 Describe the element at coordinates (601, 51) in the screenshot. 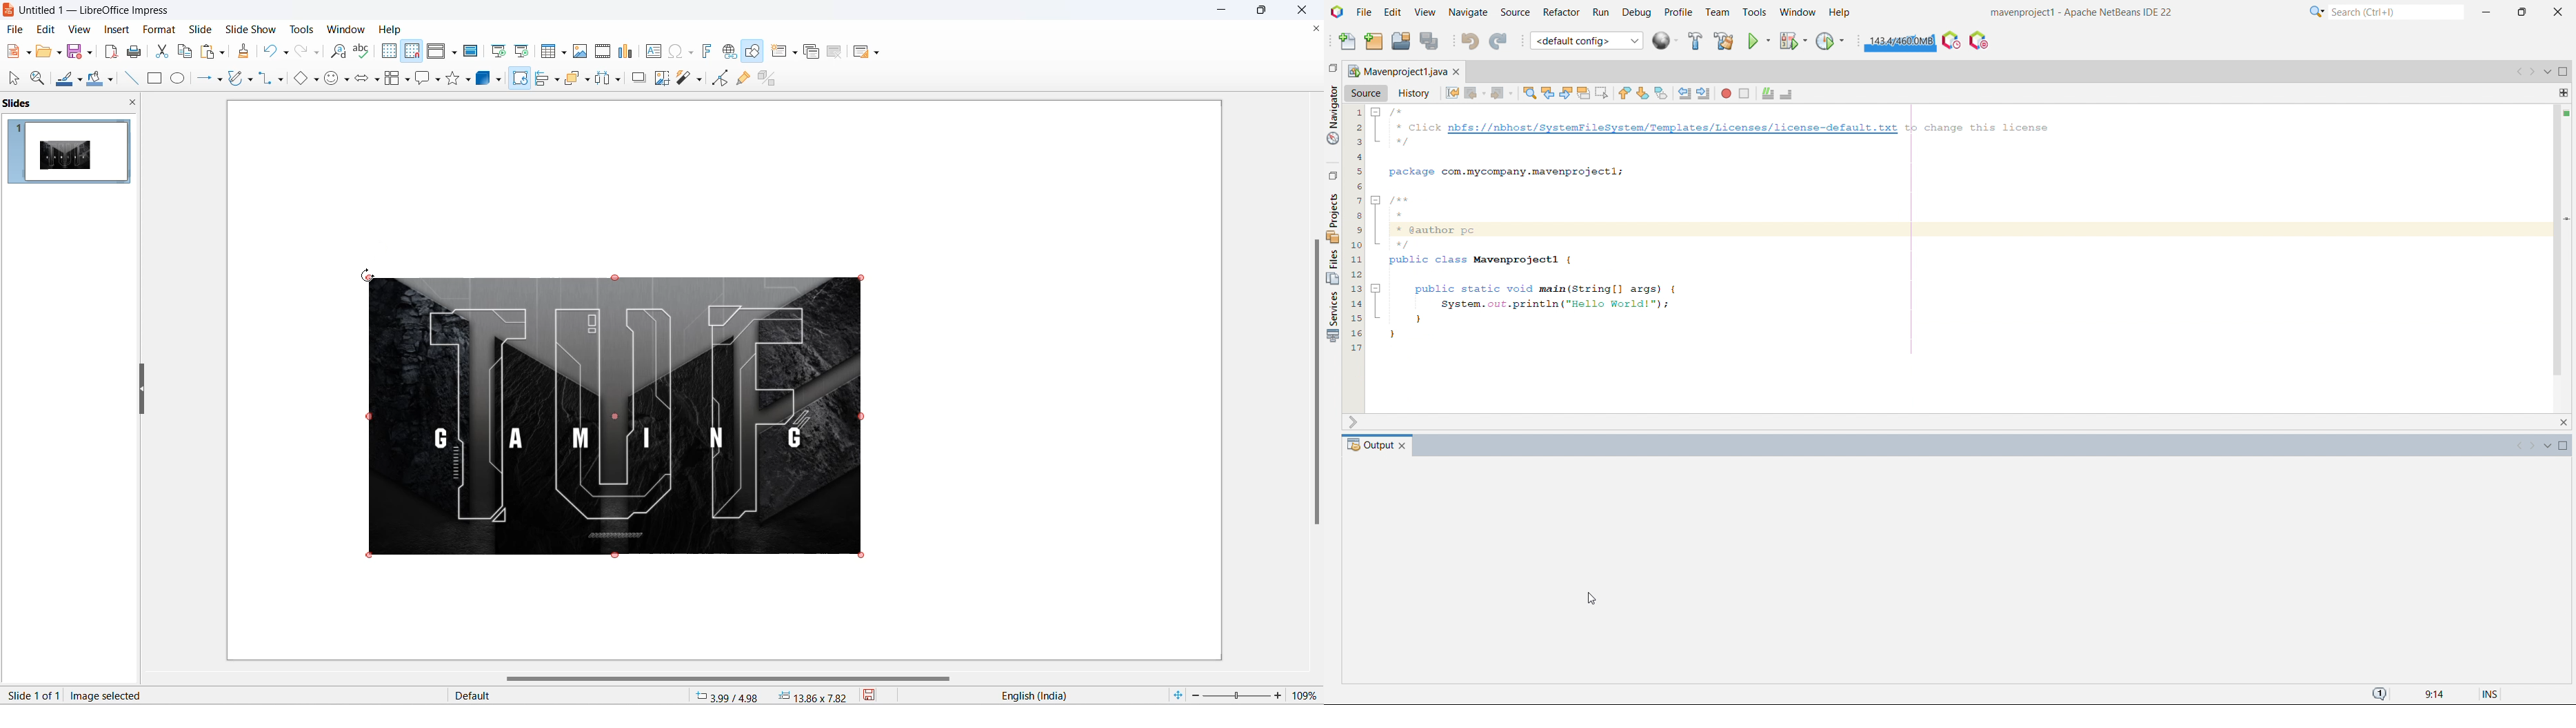

I see `insert audio and video` at that location.